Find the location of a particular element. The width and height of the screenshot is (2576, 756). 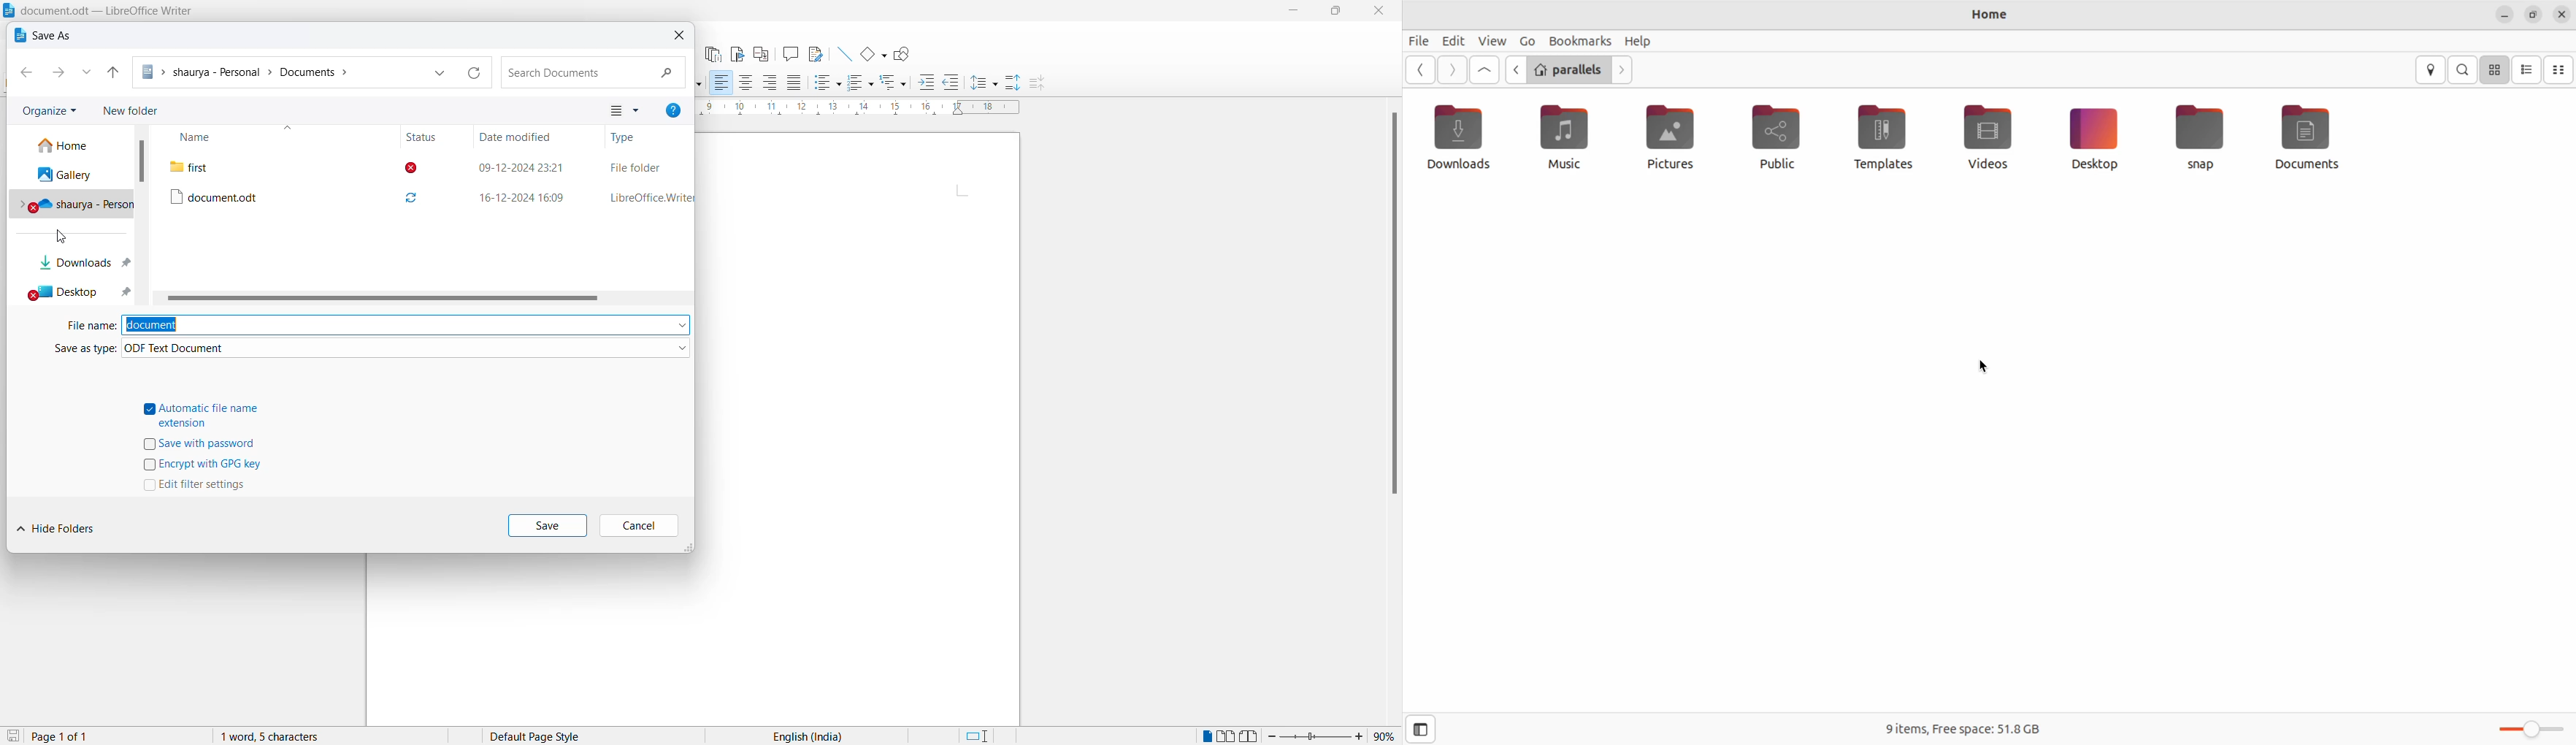

save is located at coordinates (546, 527).